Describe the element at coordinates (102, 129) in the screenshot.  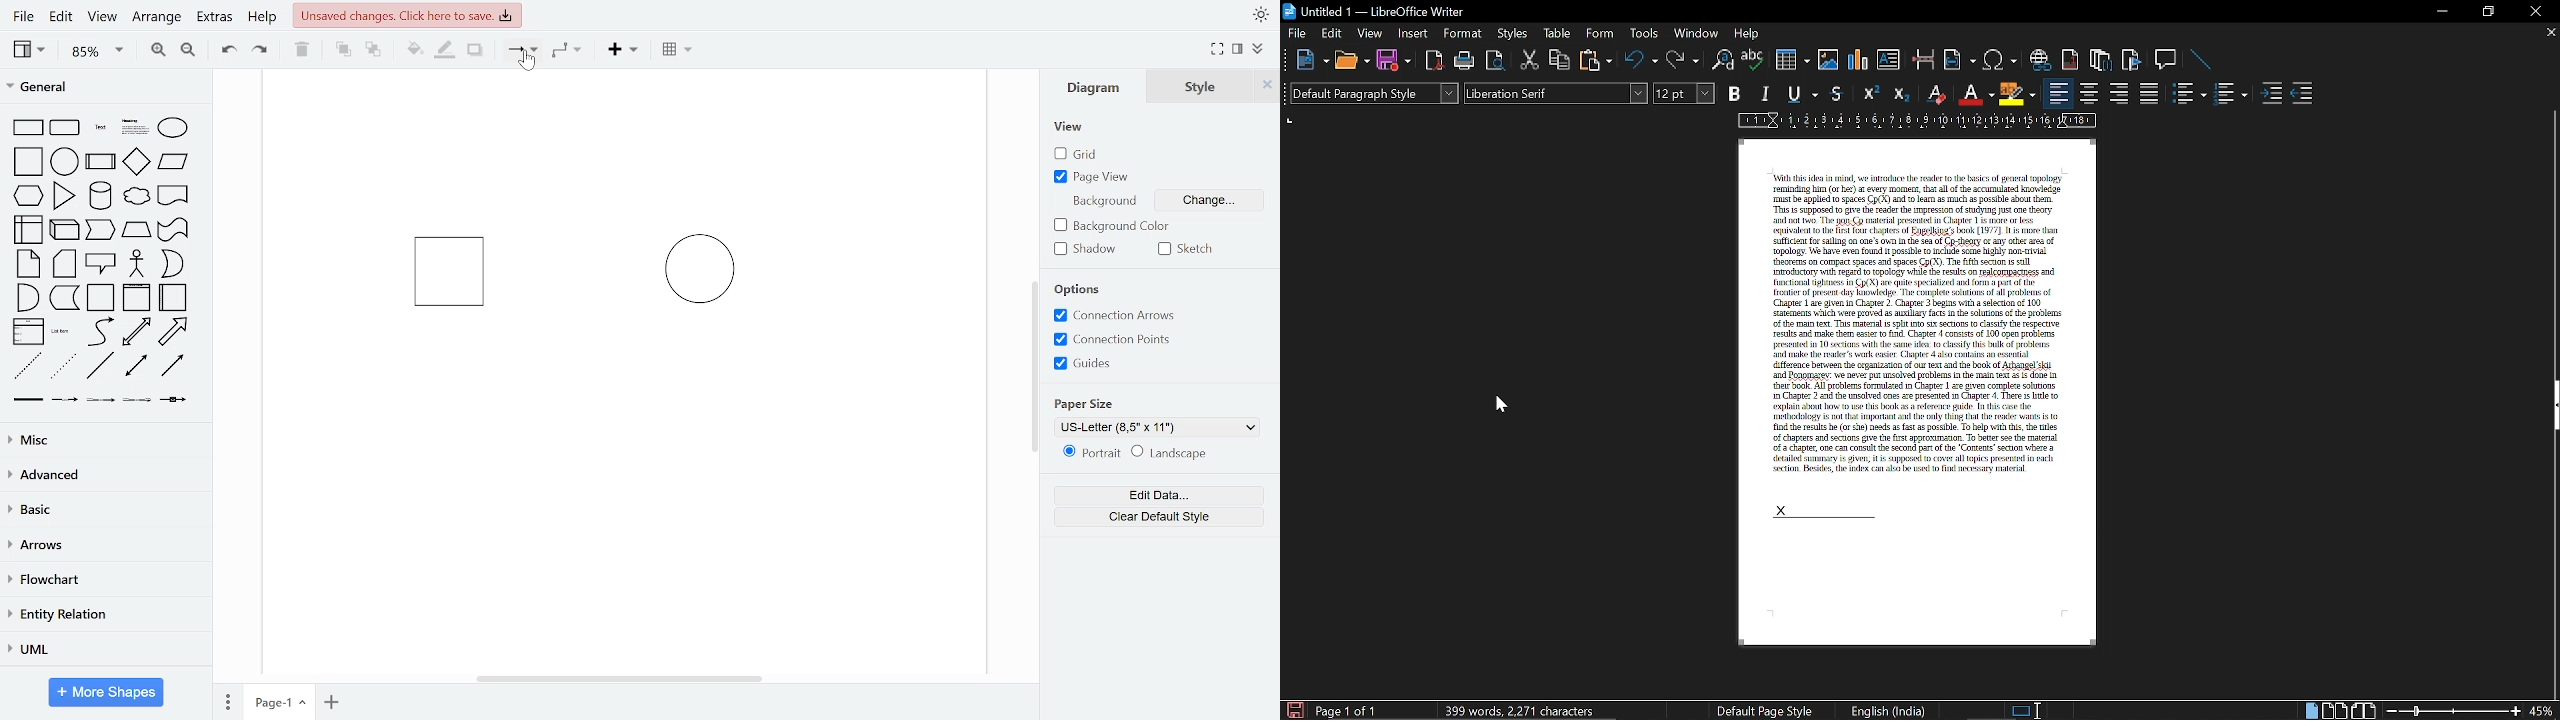
I see `text` at that location.